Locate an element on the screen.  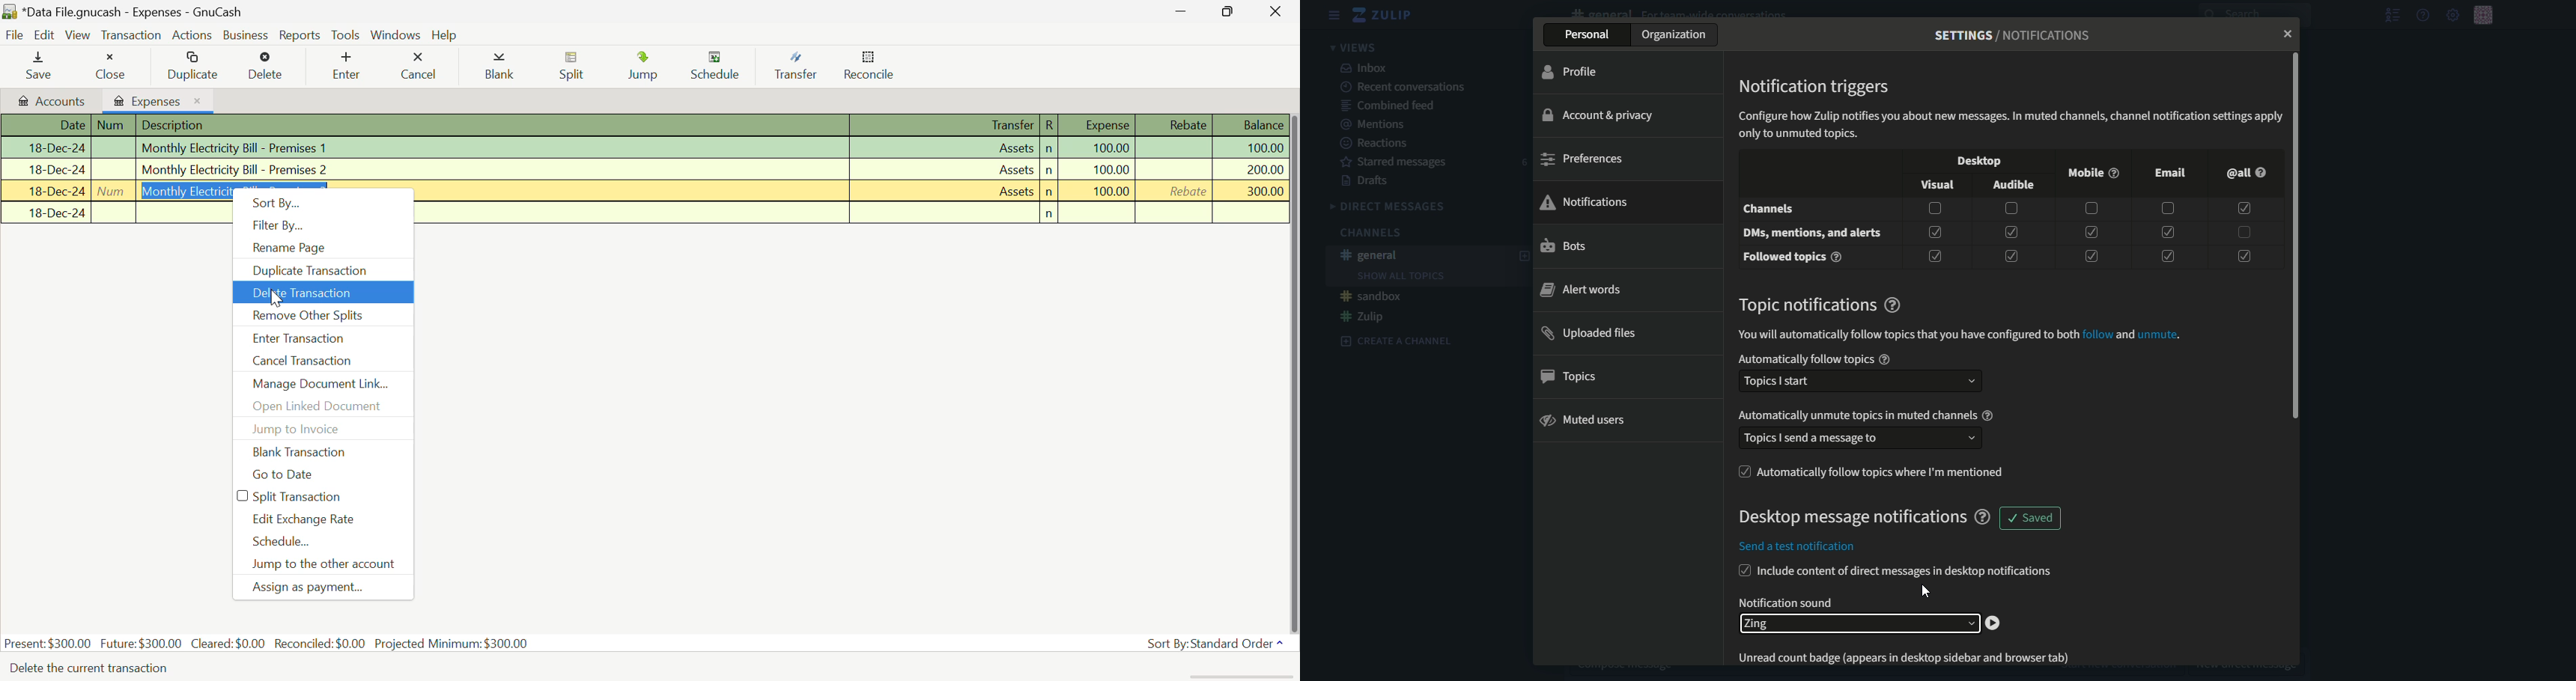
#Zulip is located at coordinates (1364, 317).